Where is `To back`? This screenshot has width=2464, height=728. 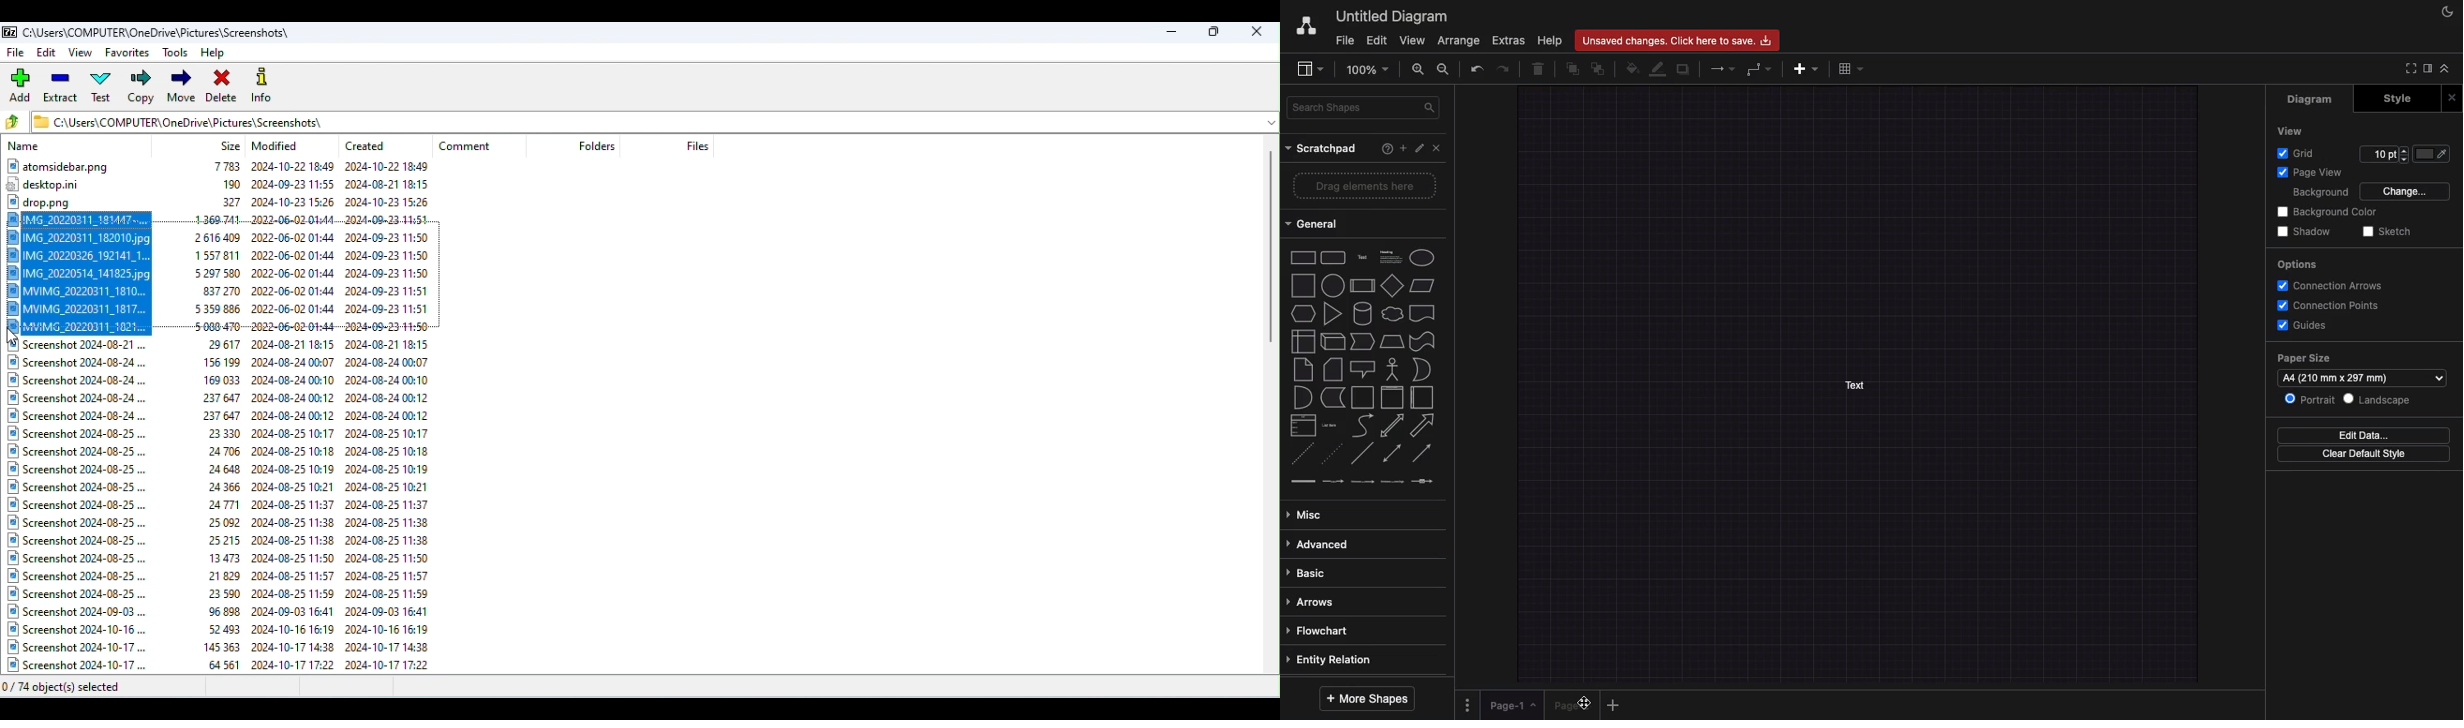 To back is located at coordinates (1599, 70).